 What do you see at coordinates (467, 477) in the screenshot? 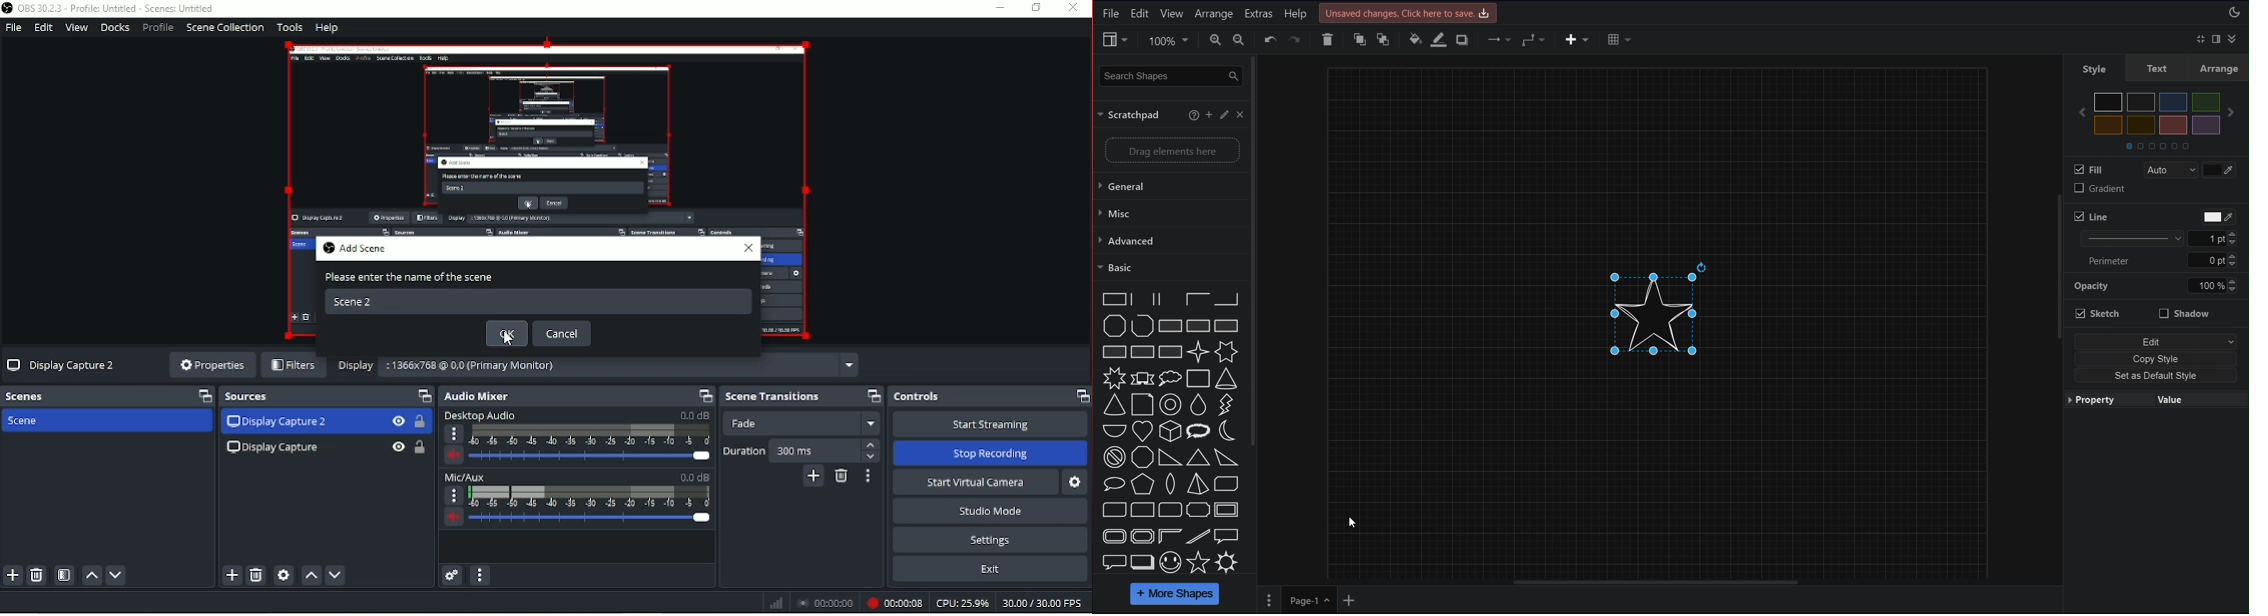
I see `Mic/Aux` at bounding box center [467, 477].